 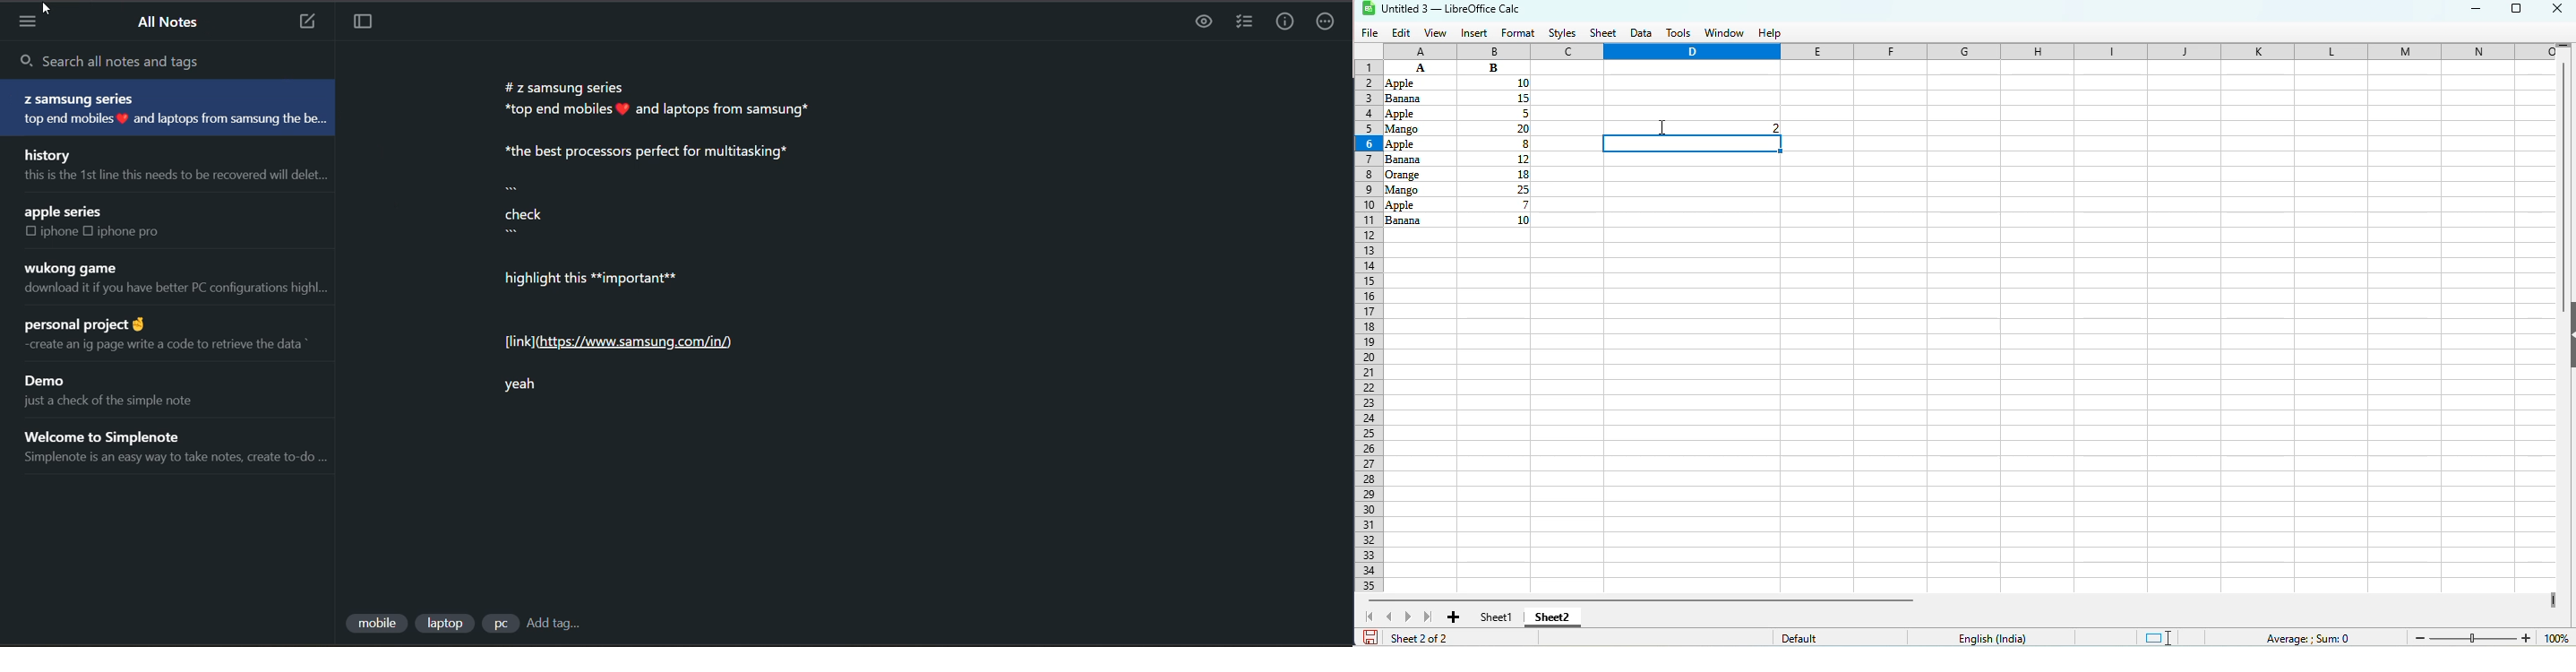 What do you see at coordinates (186, 445) in the screenshot?
I see `note title and preview` at bounding box center [186, 445].